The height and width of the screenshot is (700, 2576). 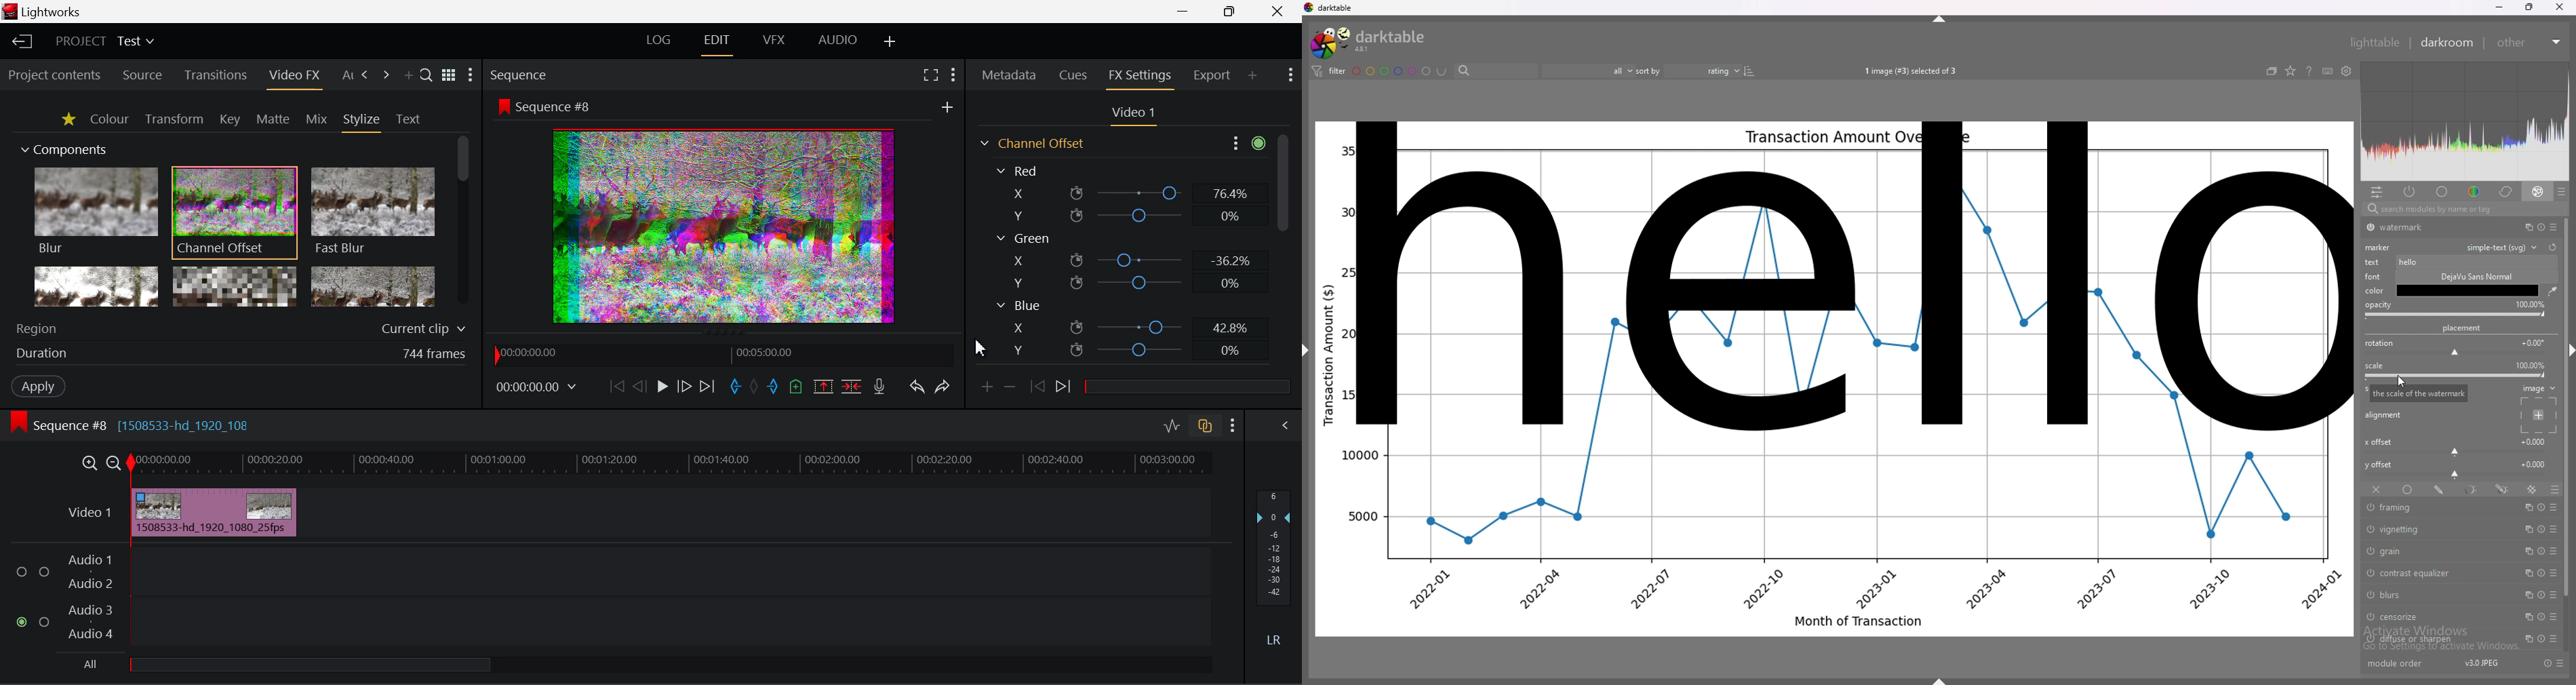 What do you see at coordinates (2540, 227) in the screenshot?
I see `reset` at bounding box center [2540, 227].